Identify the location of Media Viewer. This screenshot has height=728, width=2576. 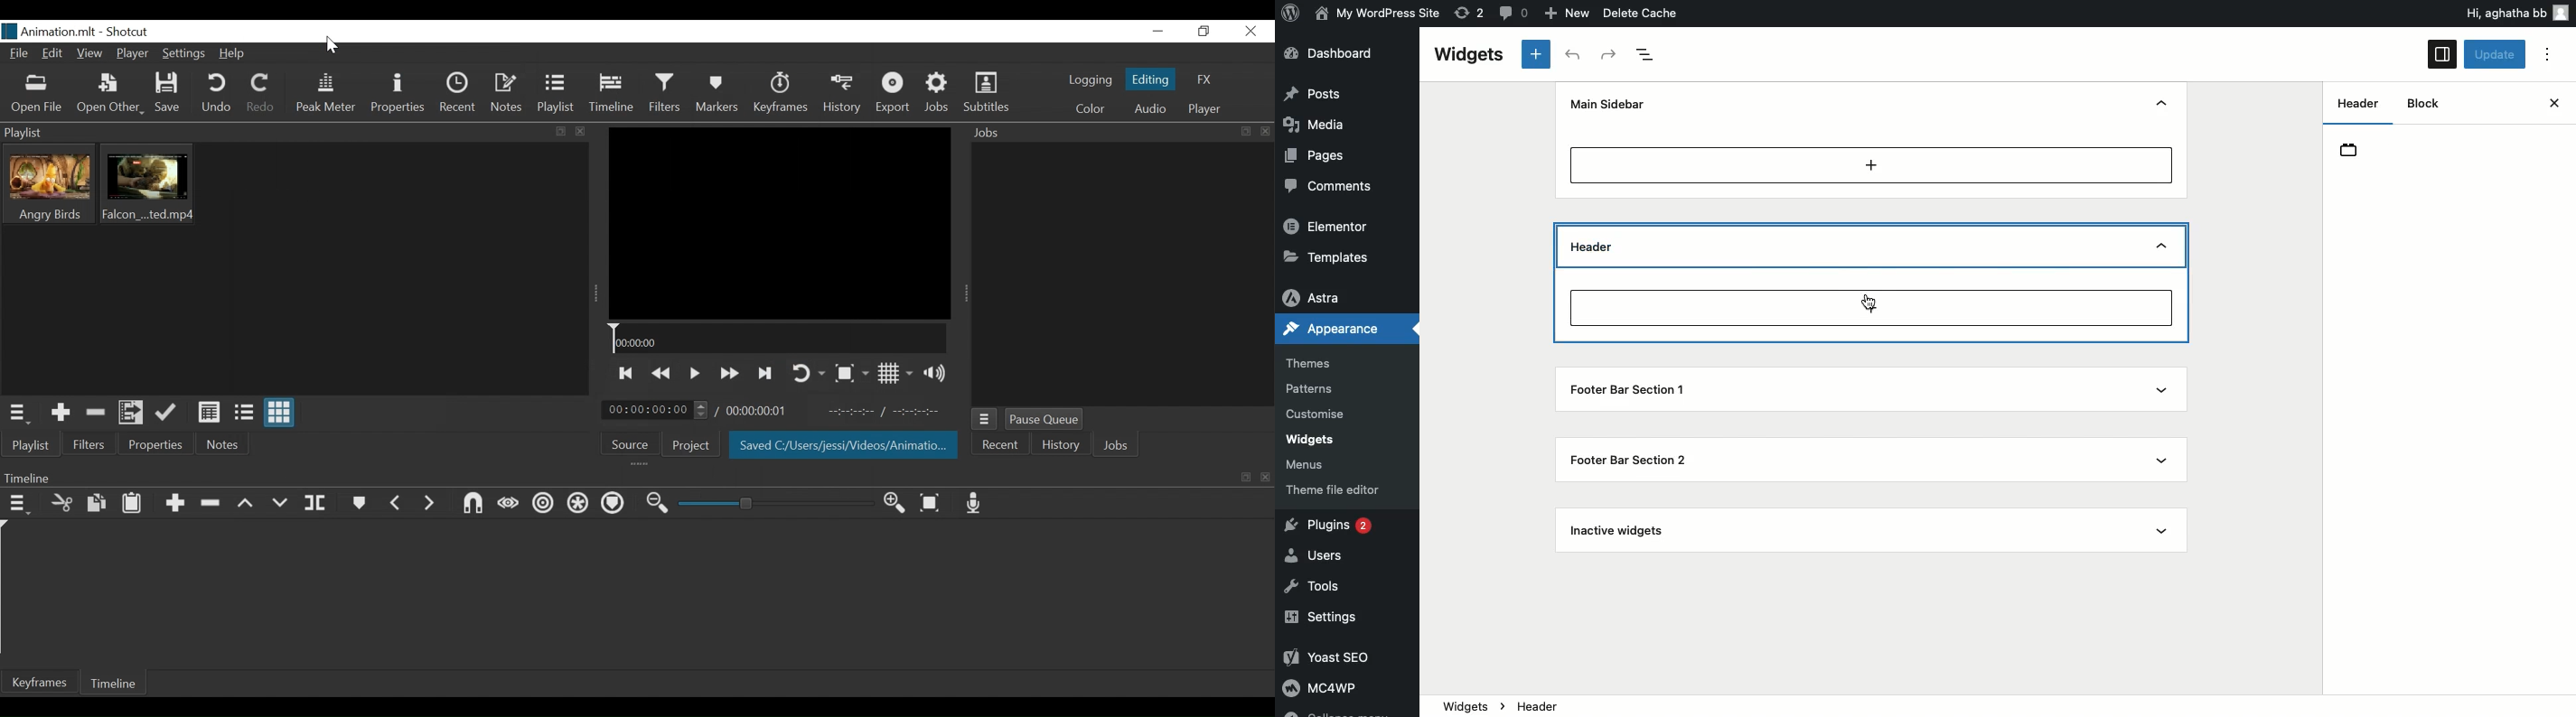
(779, 223).